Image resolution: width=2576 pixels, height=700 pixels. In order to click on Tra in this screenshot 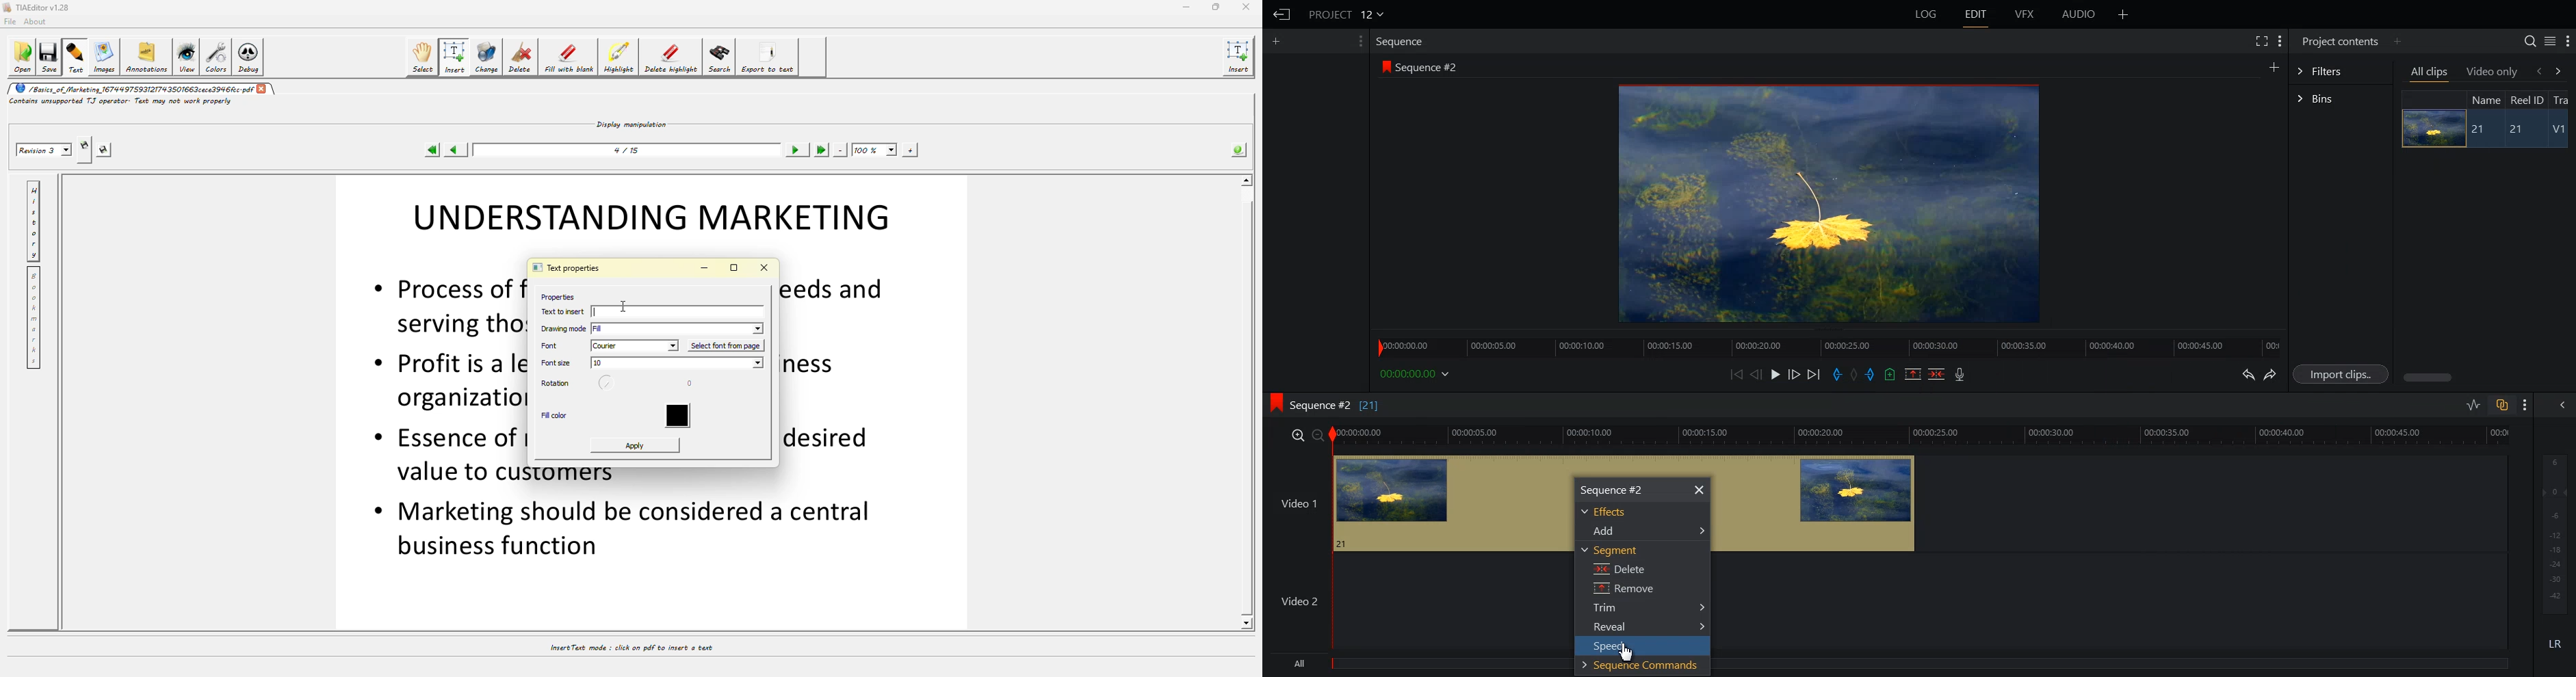, I will do `click(2562, 99)`.